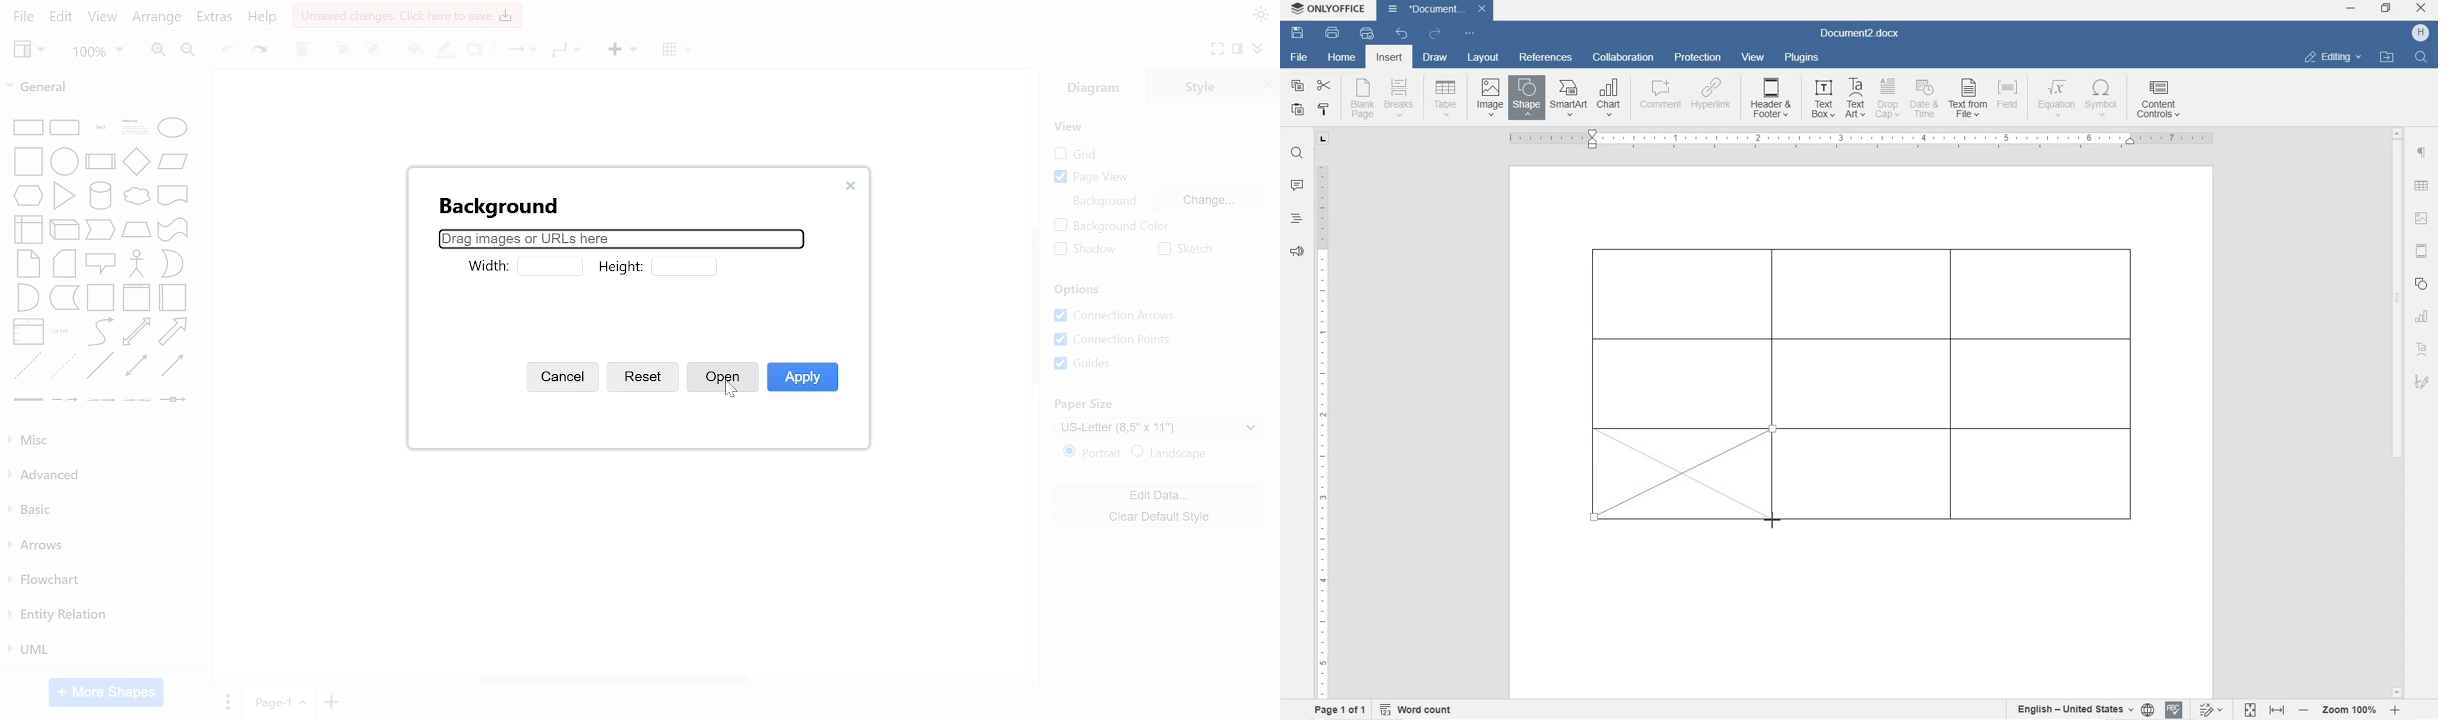 This screenshot has height=728, width=2464. I want to click on HYPERLINK, so click(1712, 99).